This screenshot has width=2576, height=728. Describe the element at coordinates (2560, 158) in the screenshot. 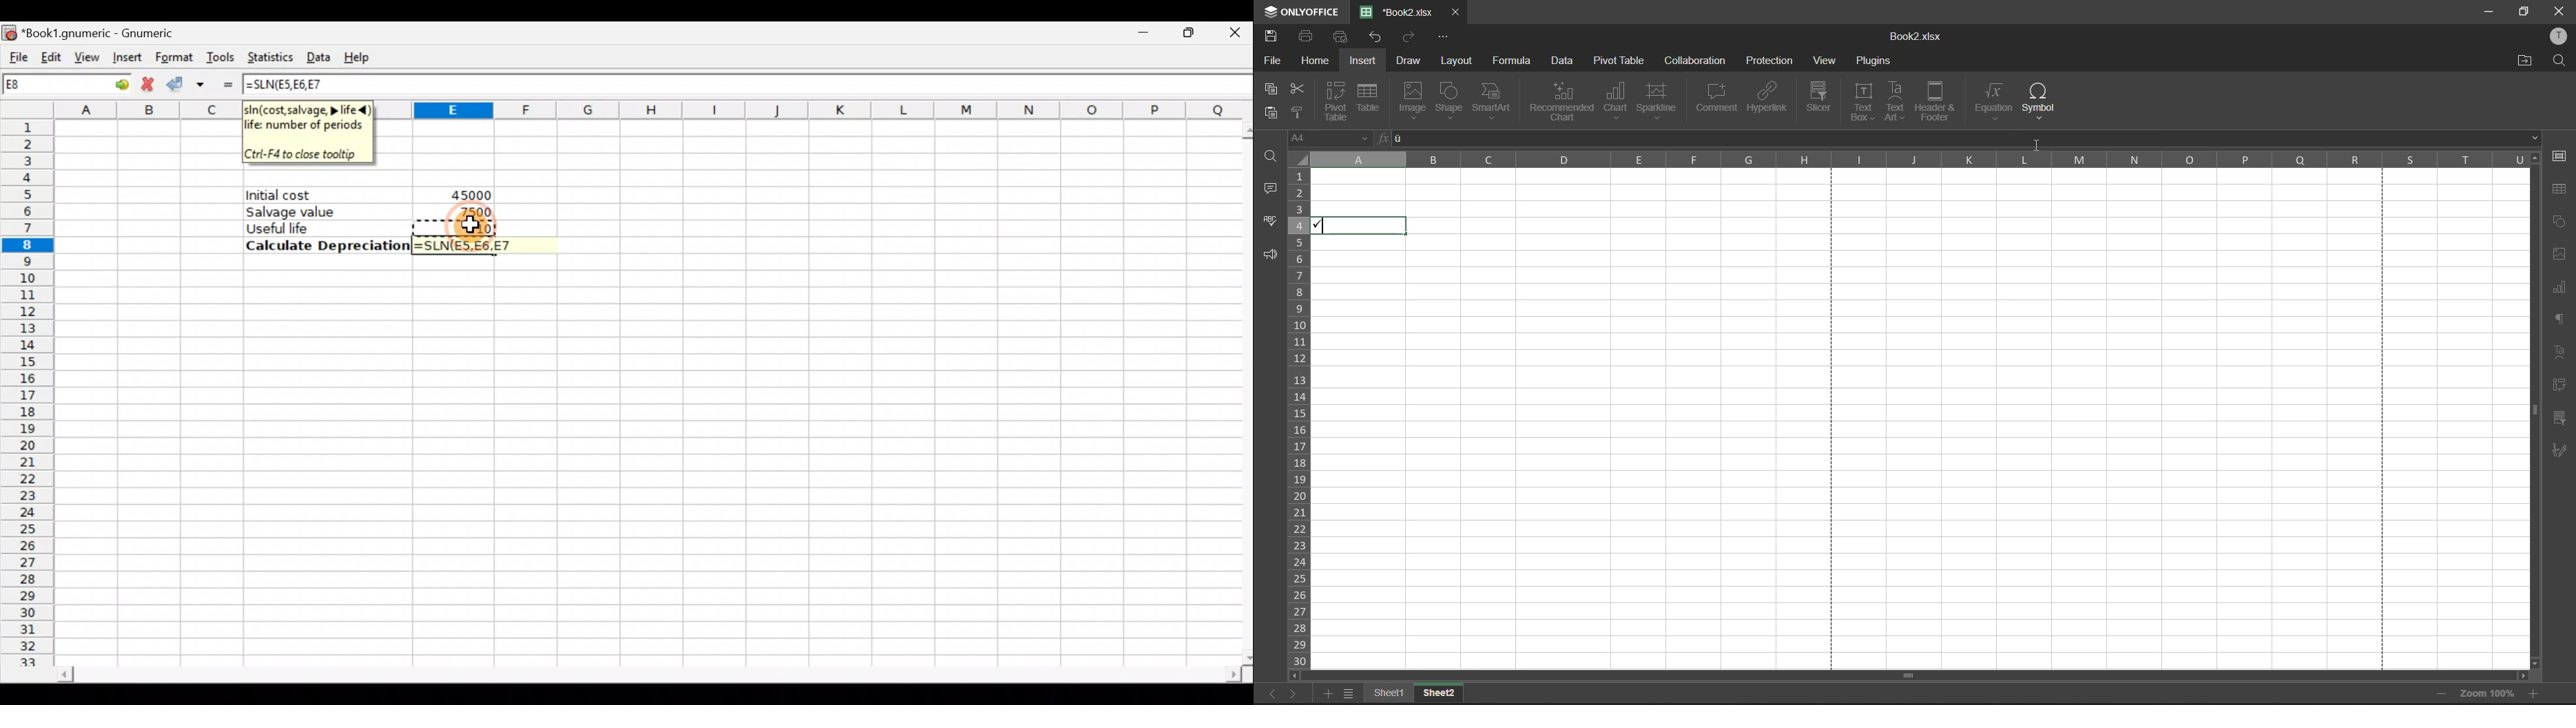

I see `cell settings` at that location.